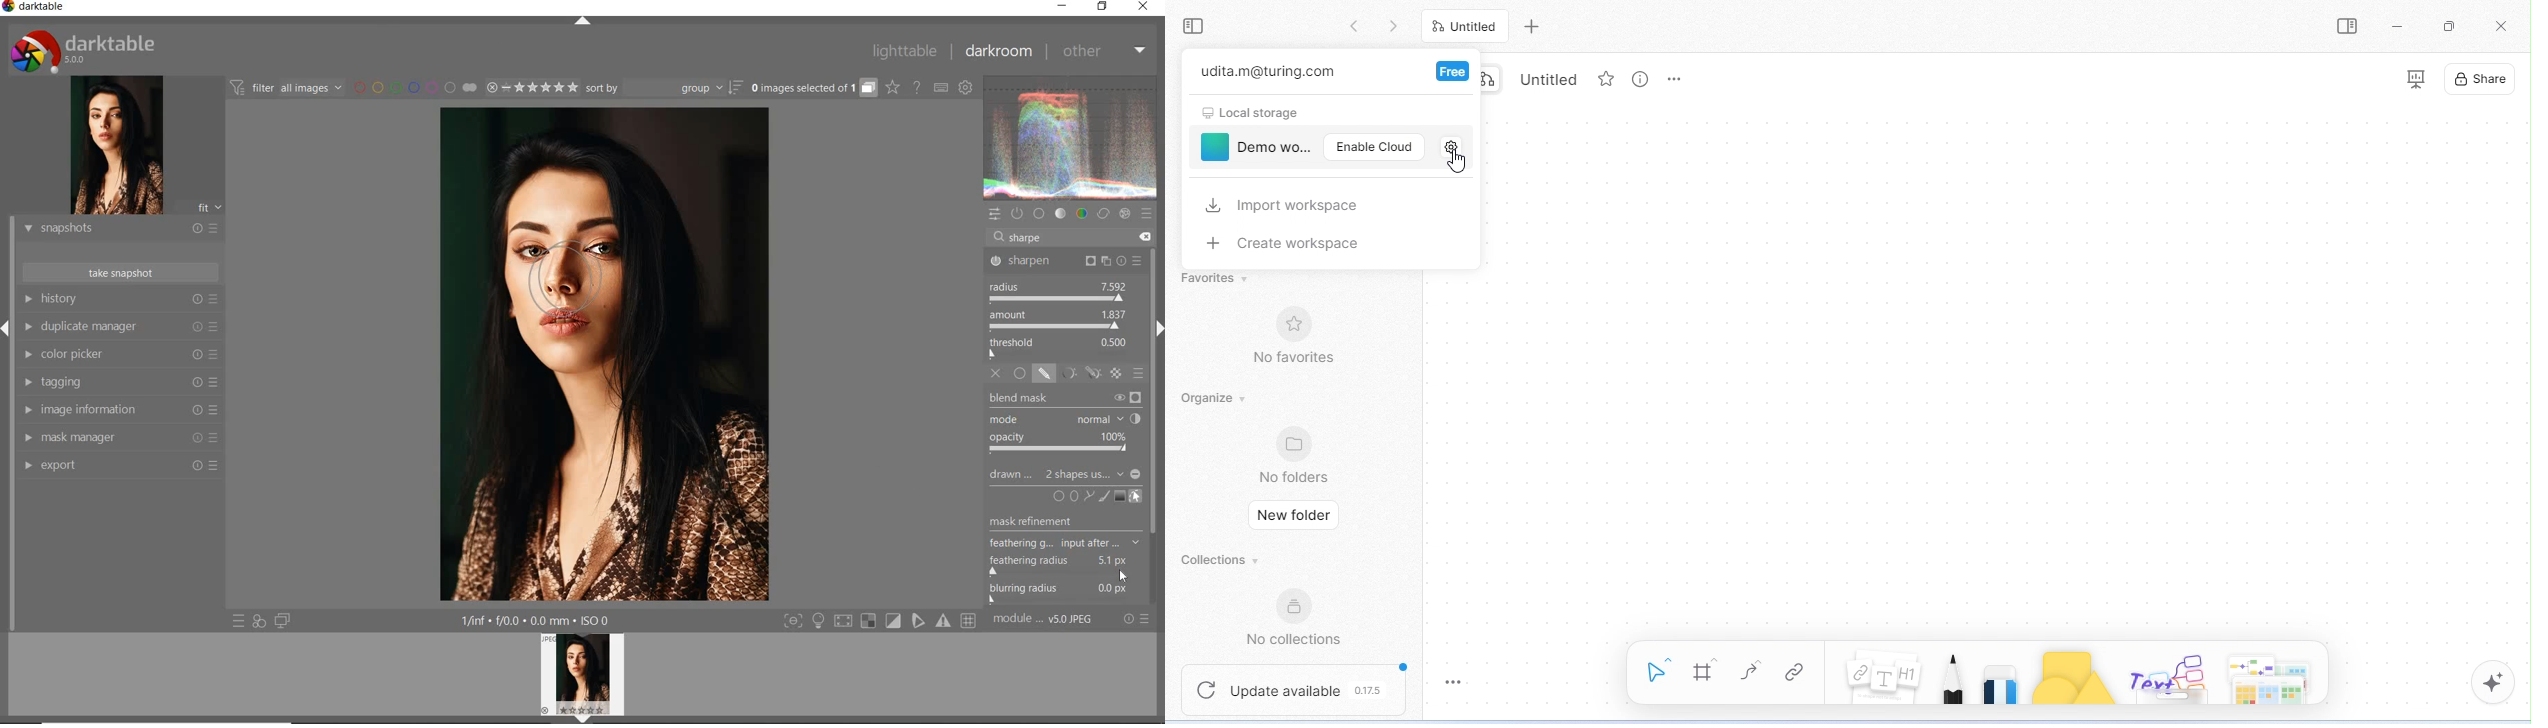  What do you see at coordinates (122, 329) in the screenshot?
I see `DUPLICATE MANAGER` at bounding box center [122, 329].